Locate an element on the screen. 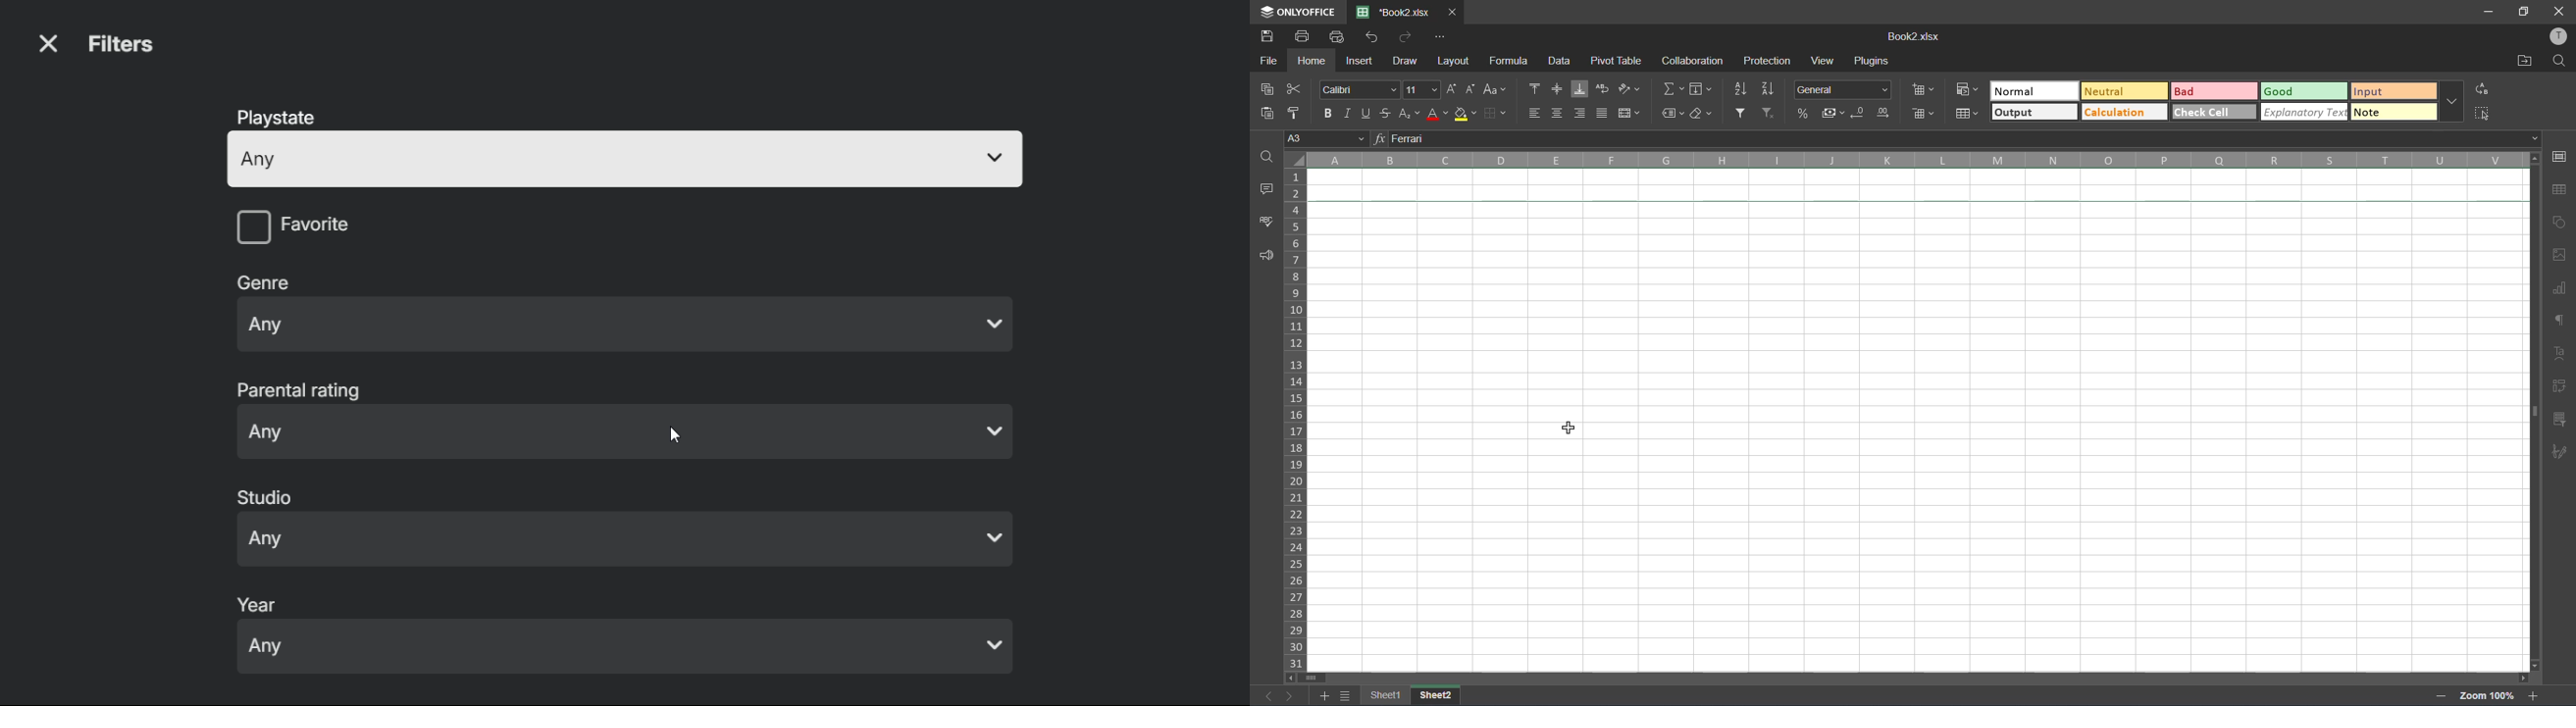  feedback is located at coordinates (1269, 256).